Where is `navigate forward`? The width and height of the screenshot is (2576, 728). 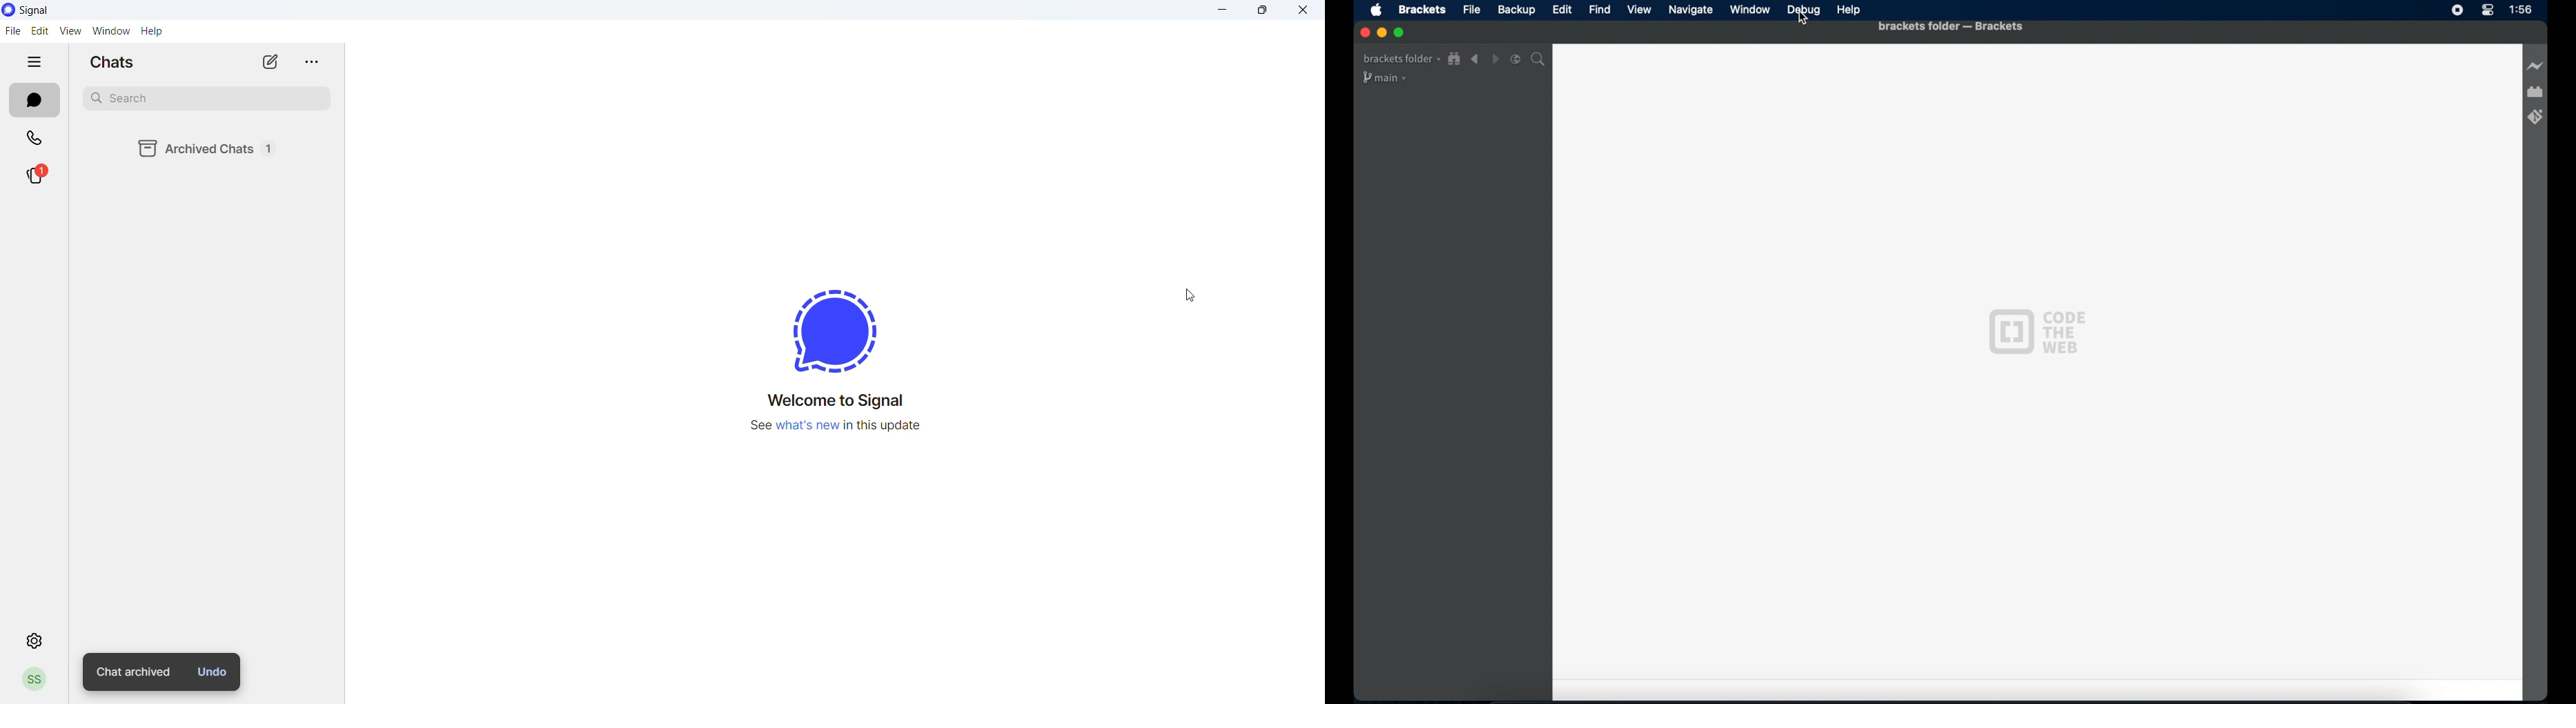
navigate forward is located at coordinates (1495, 59).